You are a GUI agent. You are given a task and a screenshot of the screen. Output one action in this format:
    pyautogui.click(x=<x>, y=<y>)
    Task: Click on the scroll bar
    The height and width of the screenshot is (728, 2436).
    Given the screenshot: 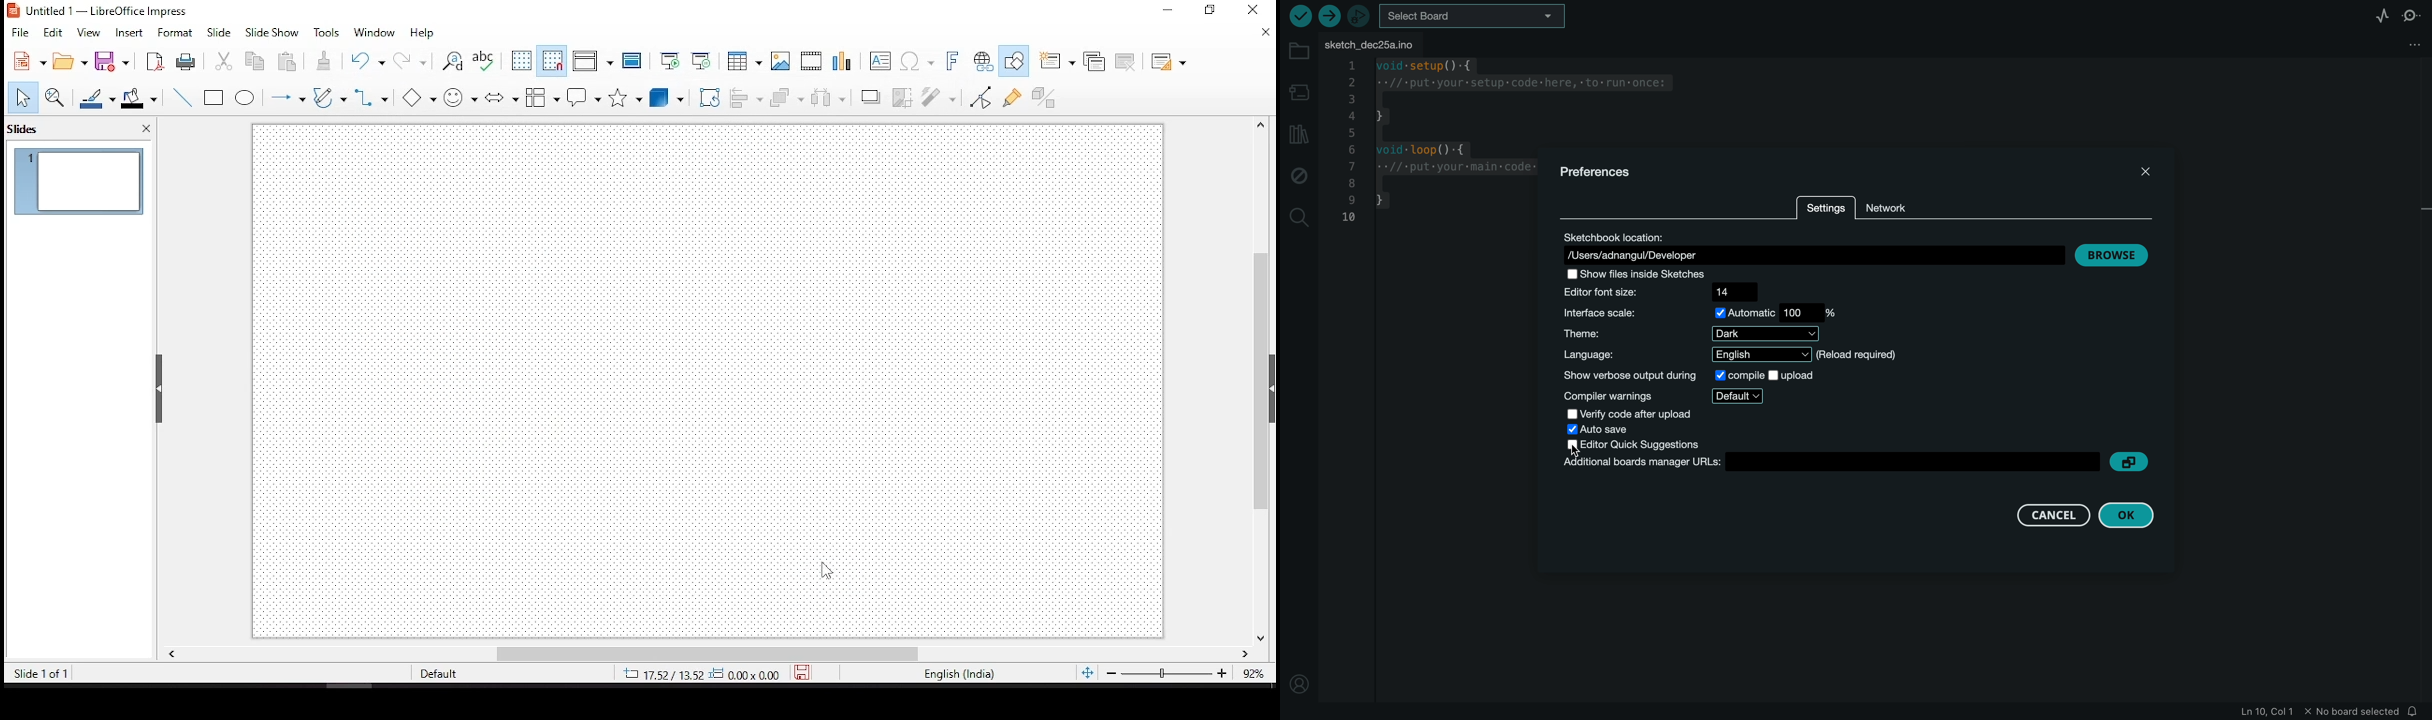 What is the action you would take?
    pyautogui.click(x=707, y=653)
    